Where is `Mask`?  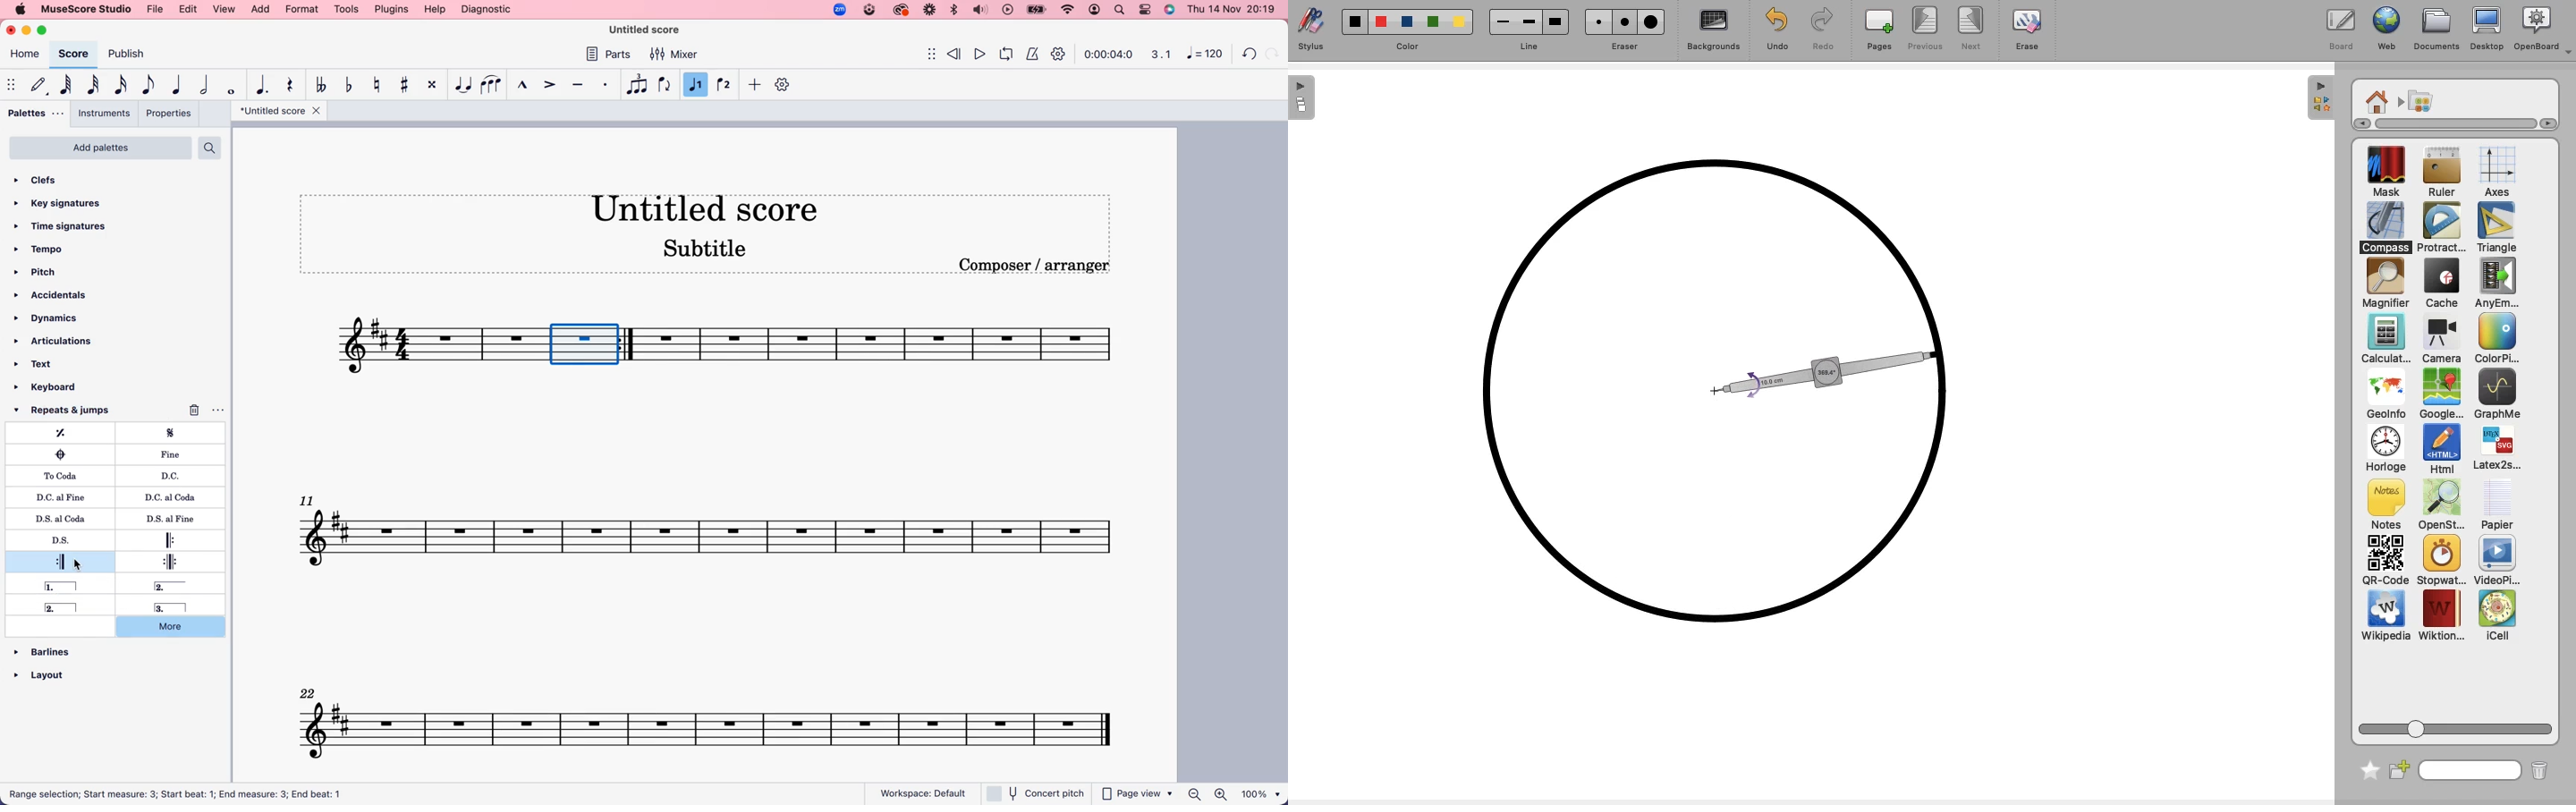 Mask is located at coordinates (2386, 174).